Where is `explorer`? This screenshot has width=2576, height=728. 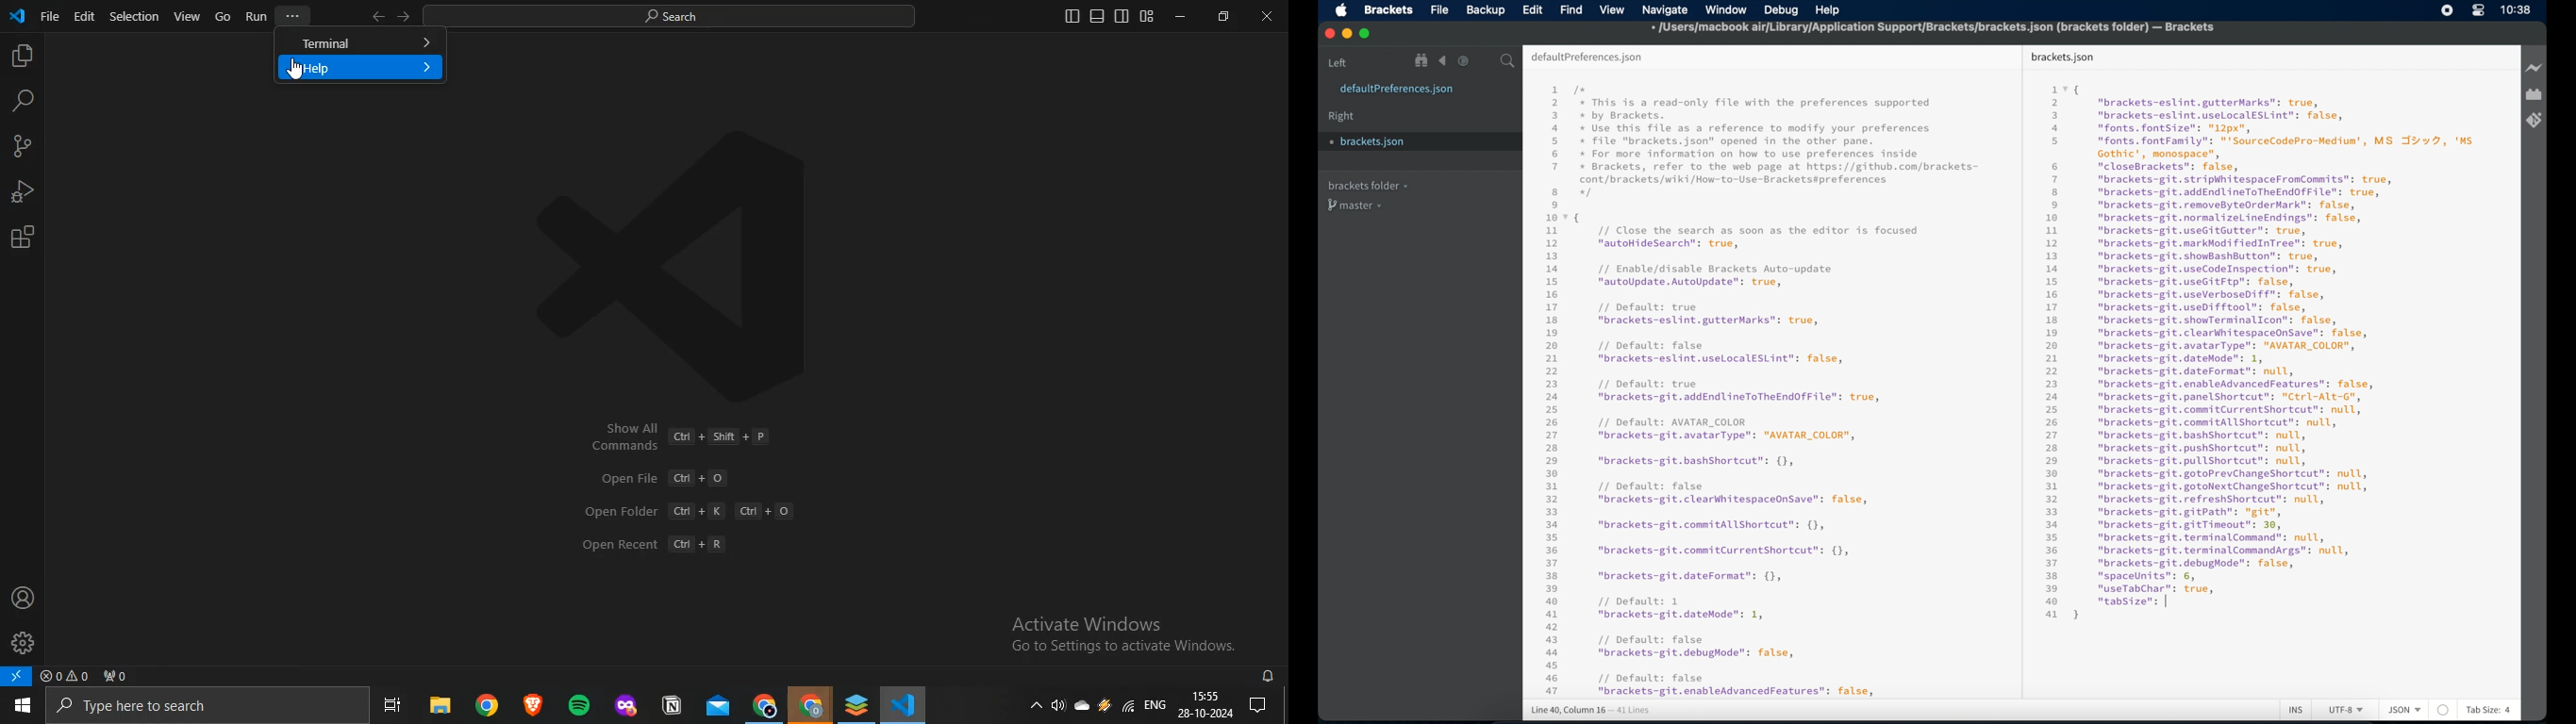
explorer is located at coordinates (20, 58).